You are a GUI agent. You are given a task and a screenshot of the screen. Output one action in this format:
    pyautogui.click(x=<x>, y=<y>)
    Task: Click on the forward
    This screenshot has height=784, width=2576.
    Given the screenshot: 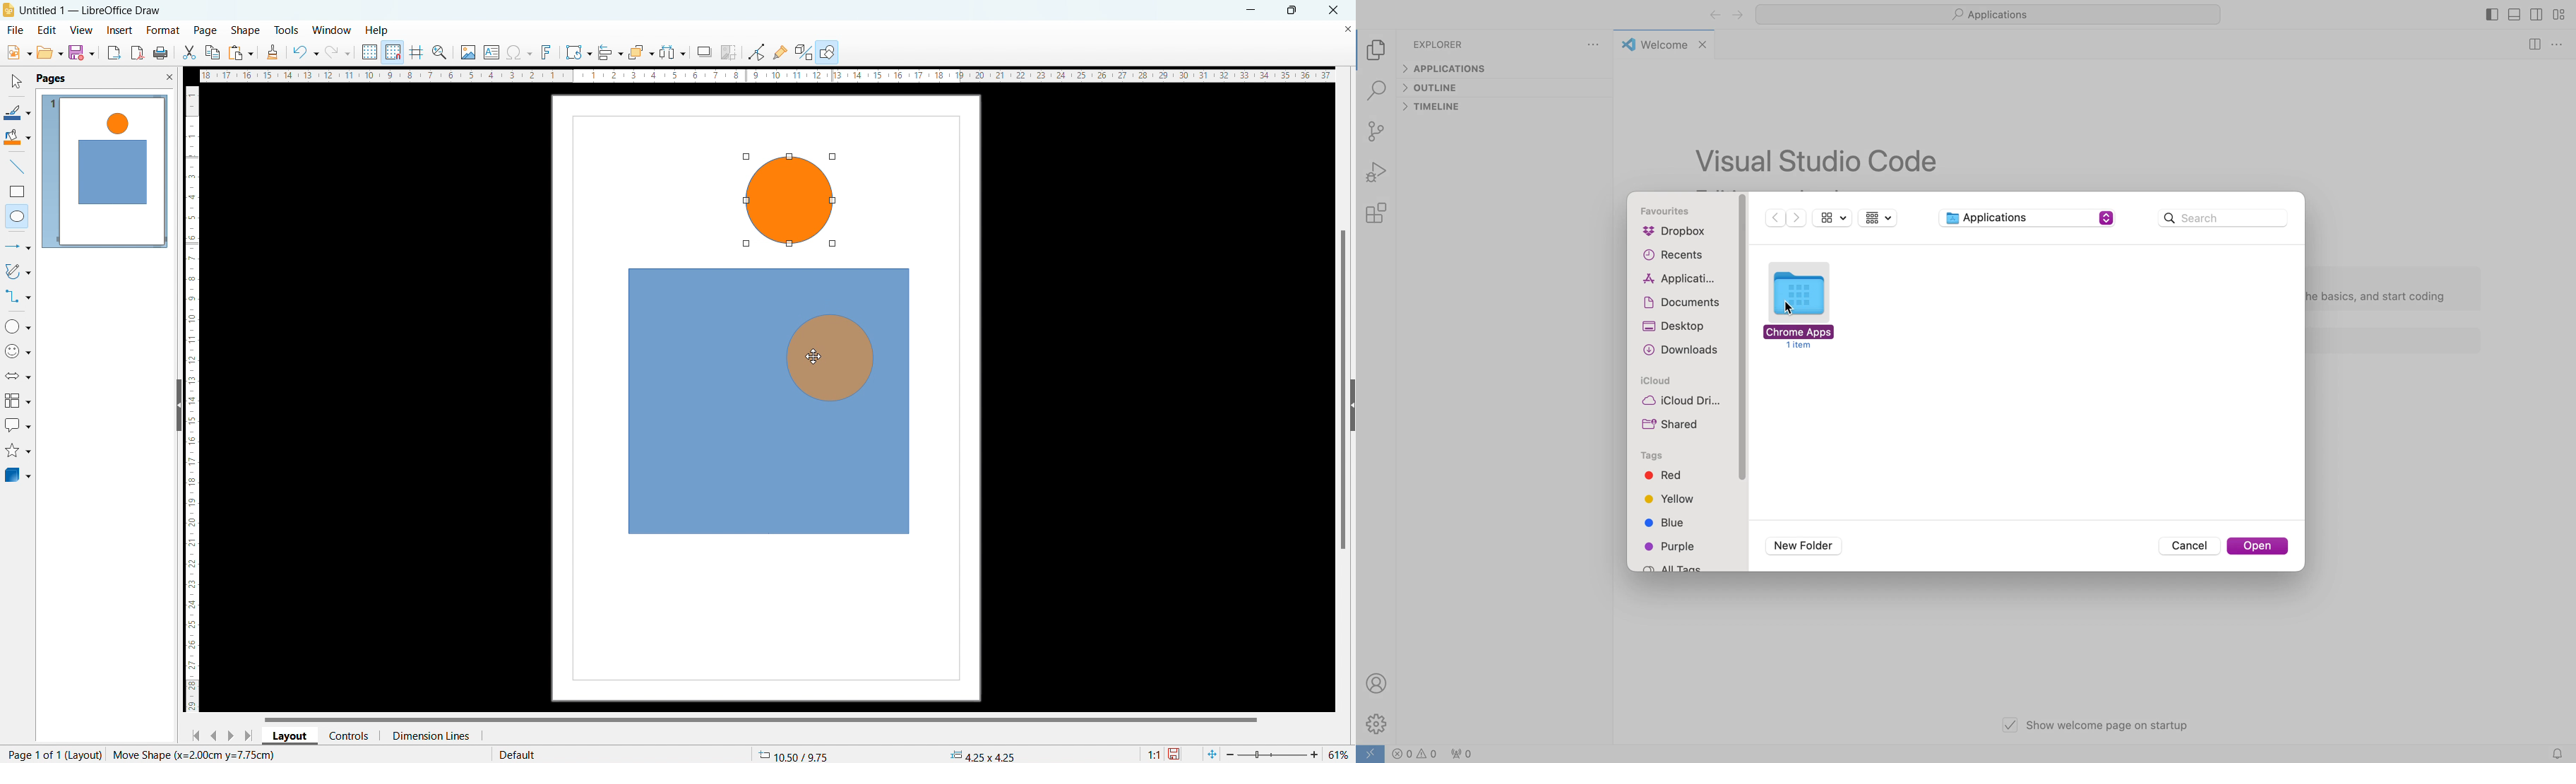 What is the action you would take?
    pyautogui.click(x=1737, y=15)
    